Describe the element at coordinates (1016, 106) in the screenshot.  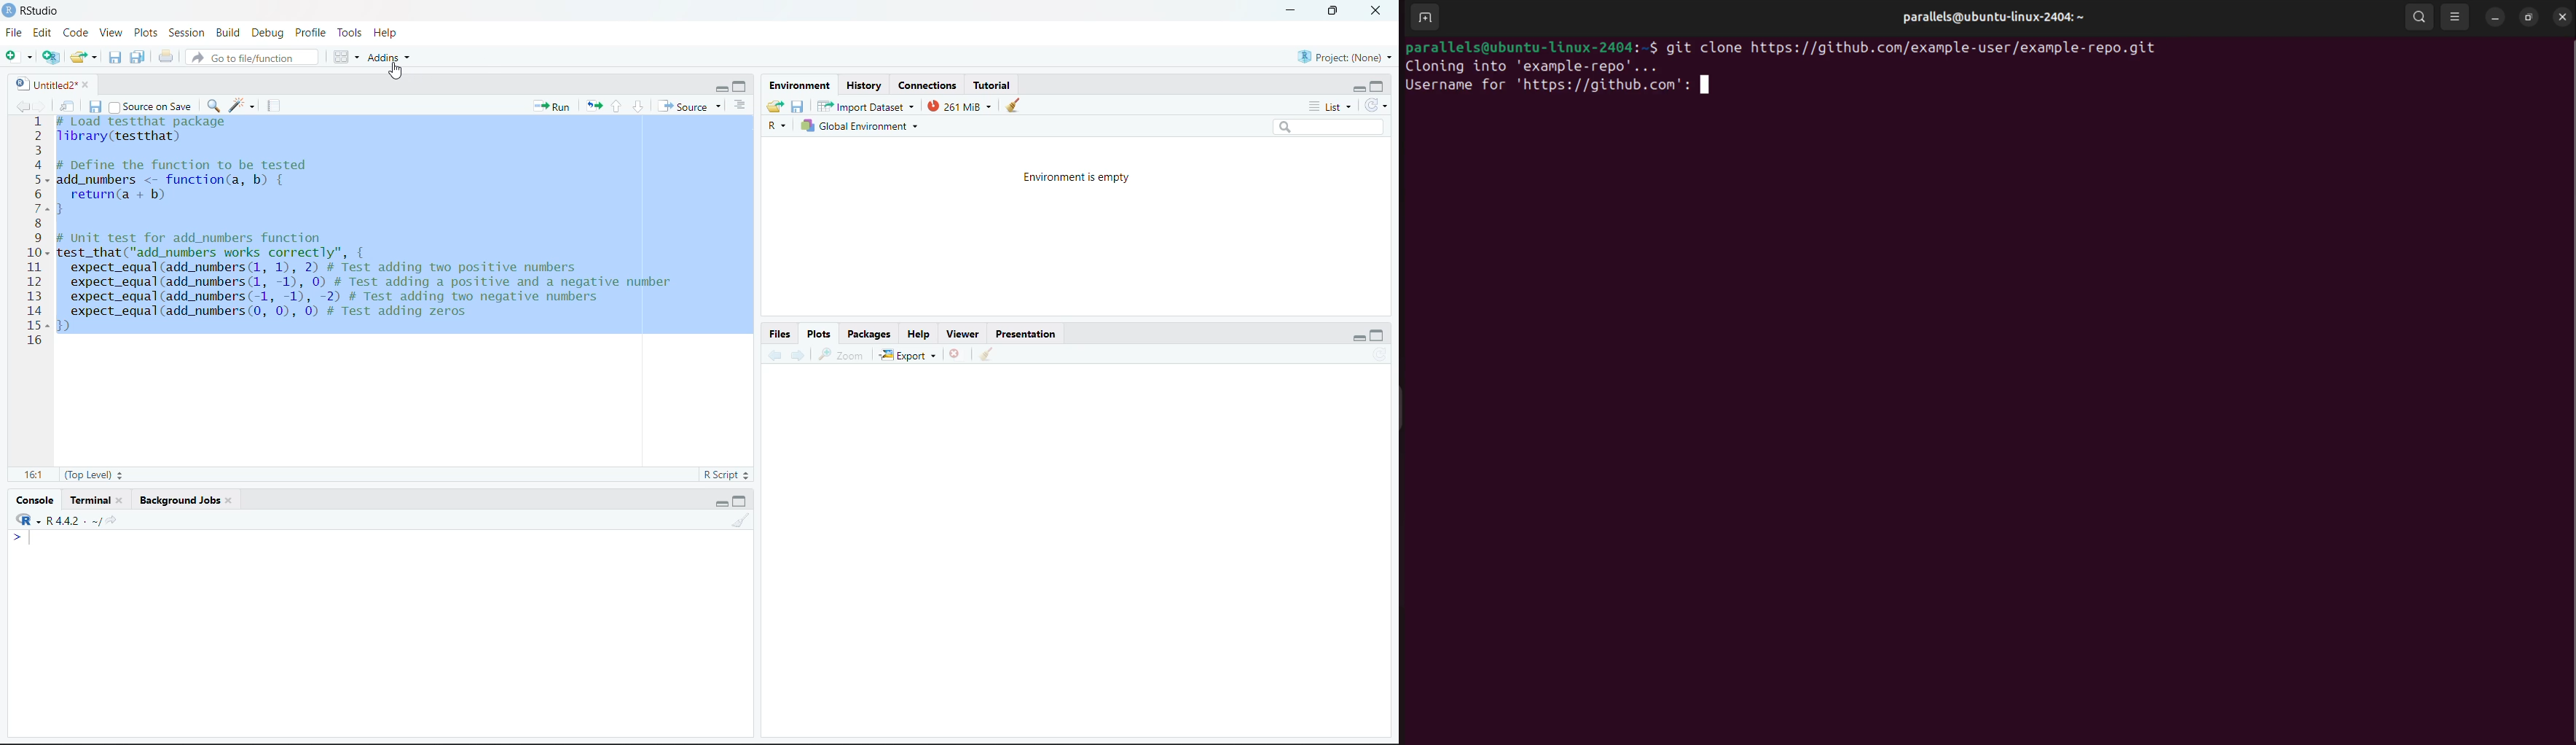
I see `clear console` at that location.